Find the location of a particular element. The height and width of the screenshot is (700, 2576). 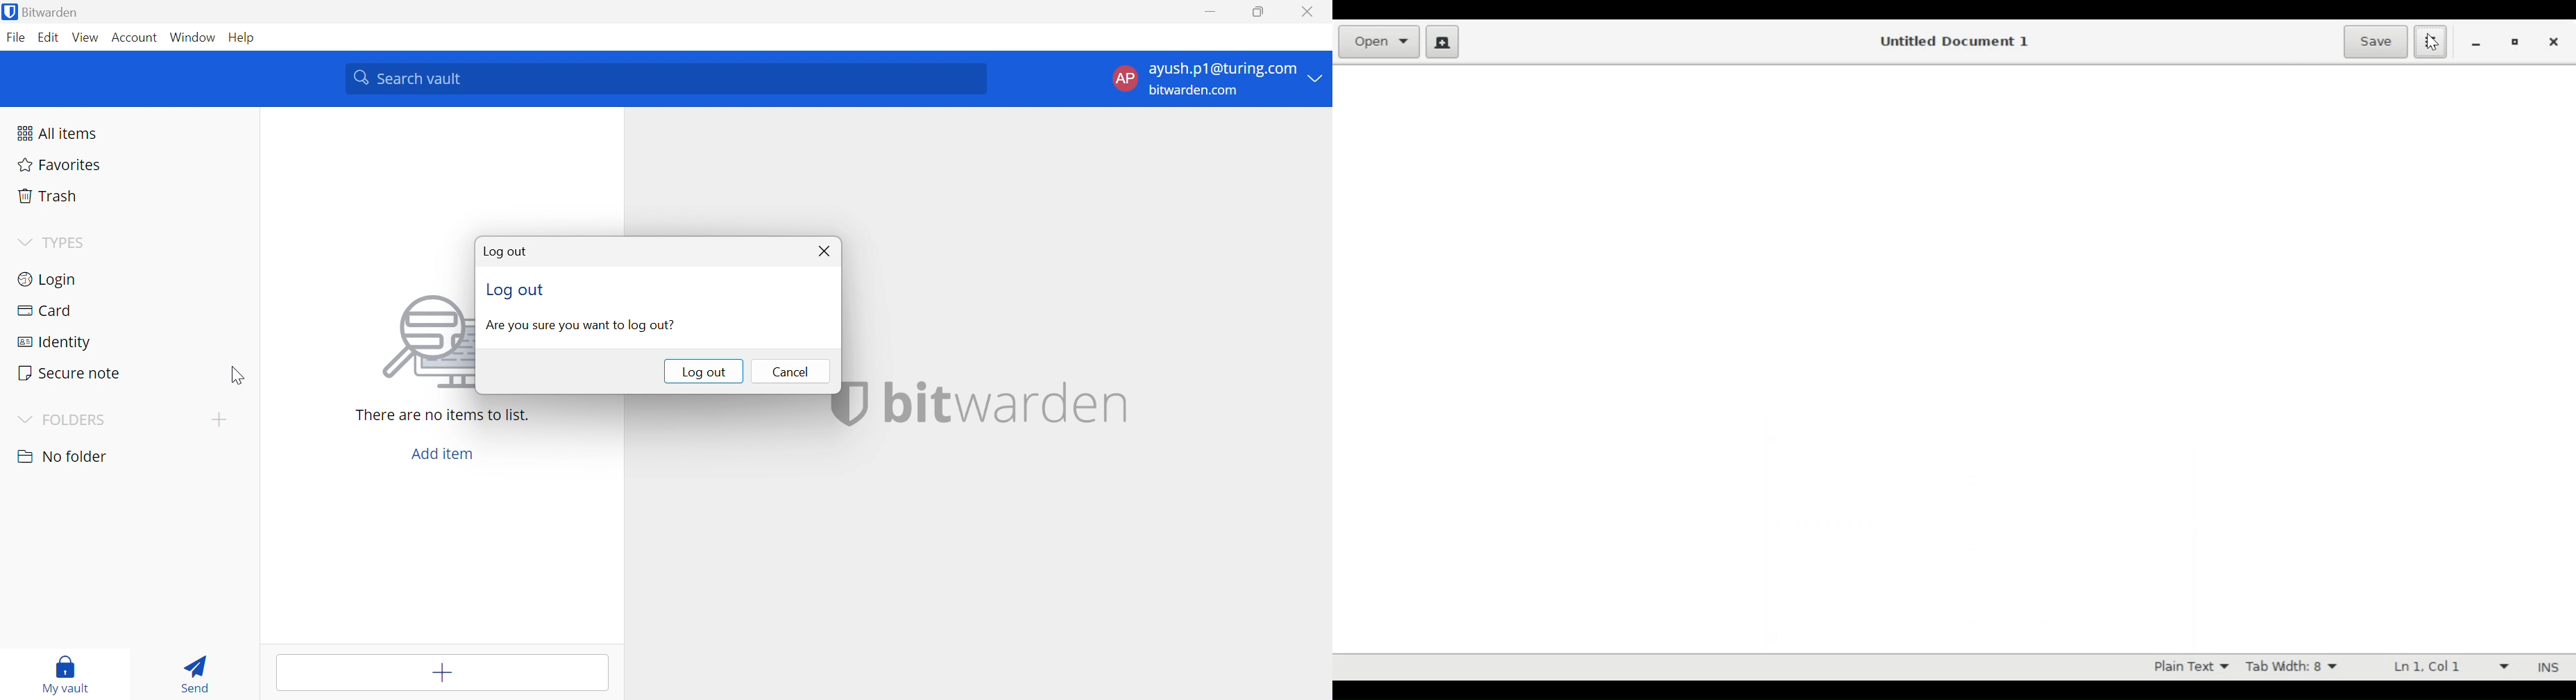

FOLDERS is located at coordinates (78, 420).